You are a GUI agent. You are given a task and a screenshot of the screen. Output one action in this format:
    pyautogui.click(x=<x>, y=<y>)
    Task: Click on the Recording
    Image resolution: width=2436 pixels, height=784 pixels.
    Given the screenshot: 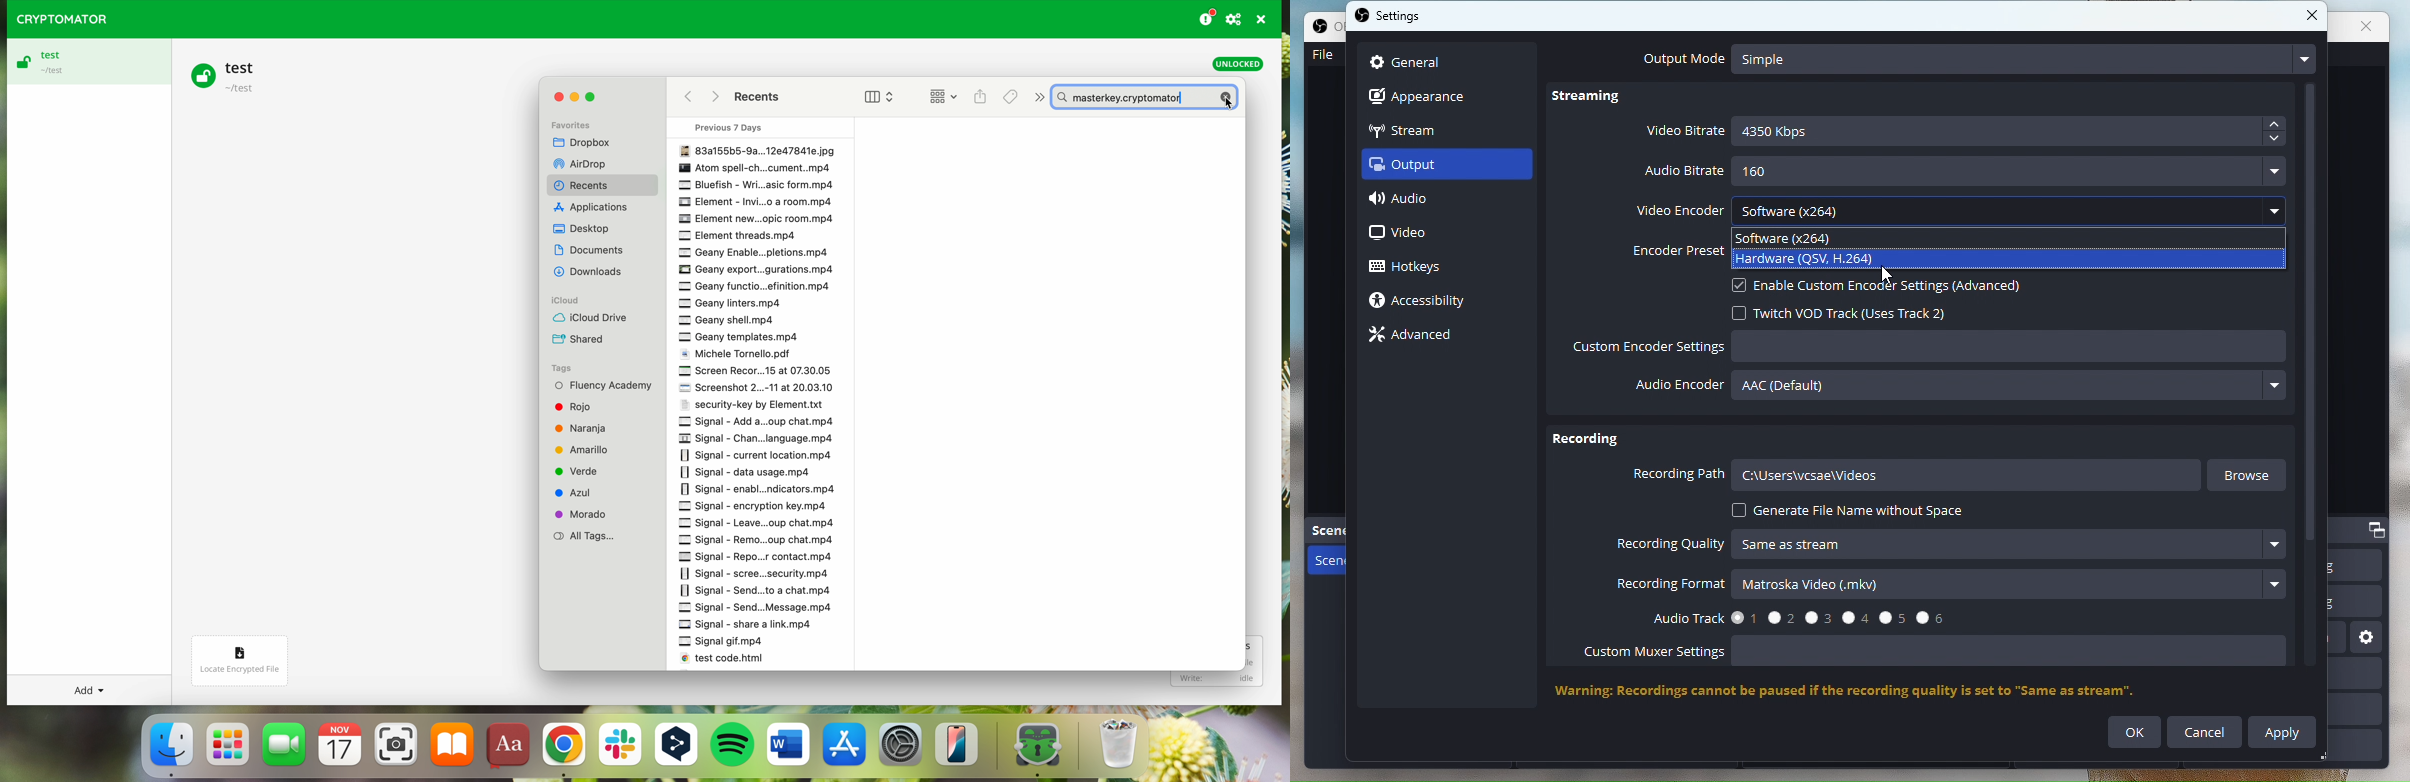 What is the action you would take?
    pyautogui.click(x=1586, y=442)
    